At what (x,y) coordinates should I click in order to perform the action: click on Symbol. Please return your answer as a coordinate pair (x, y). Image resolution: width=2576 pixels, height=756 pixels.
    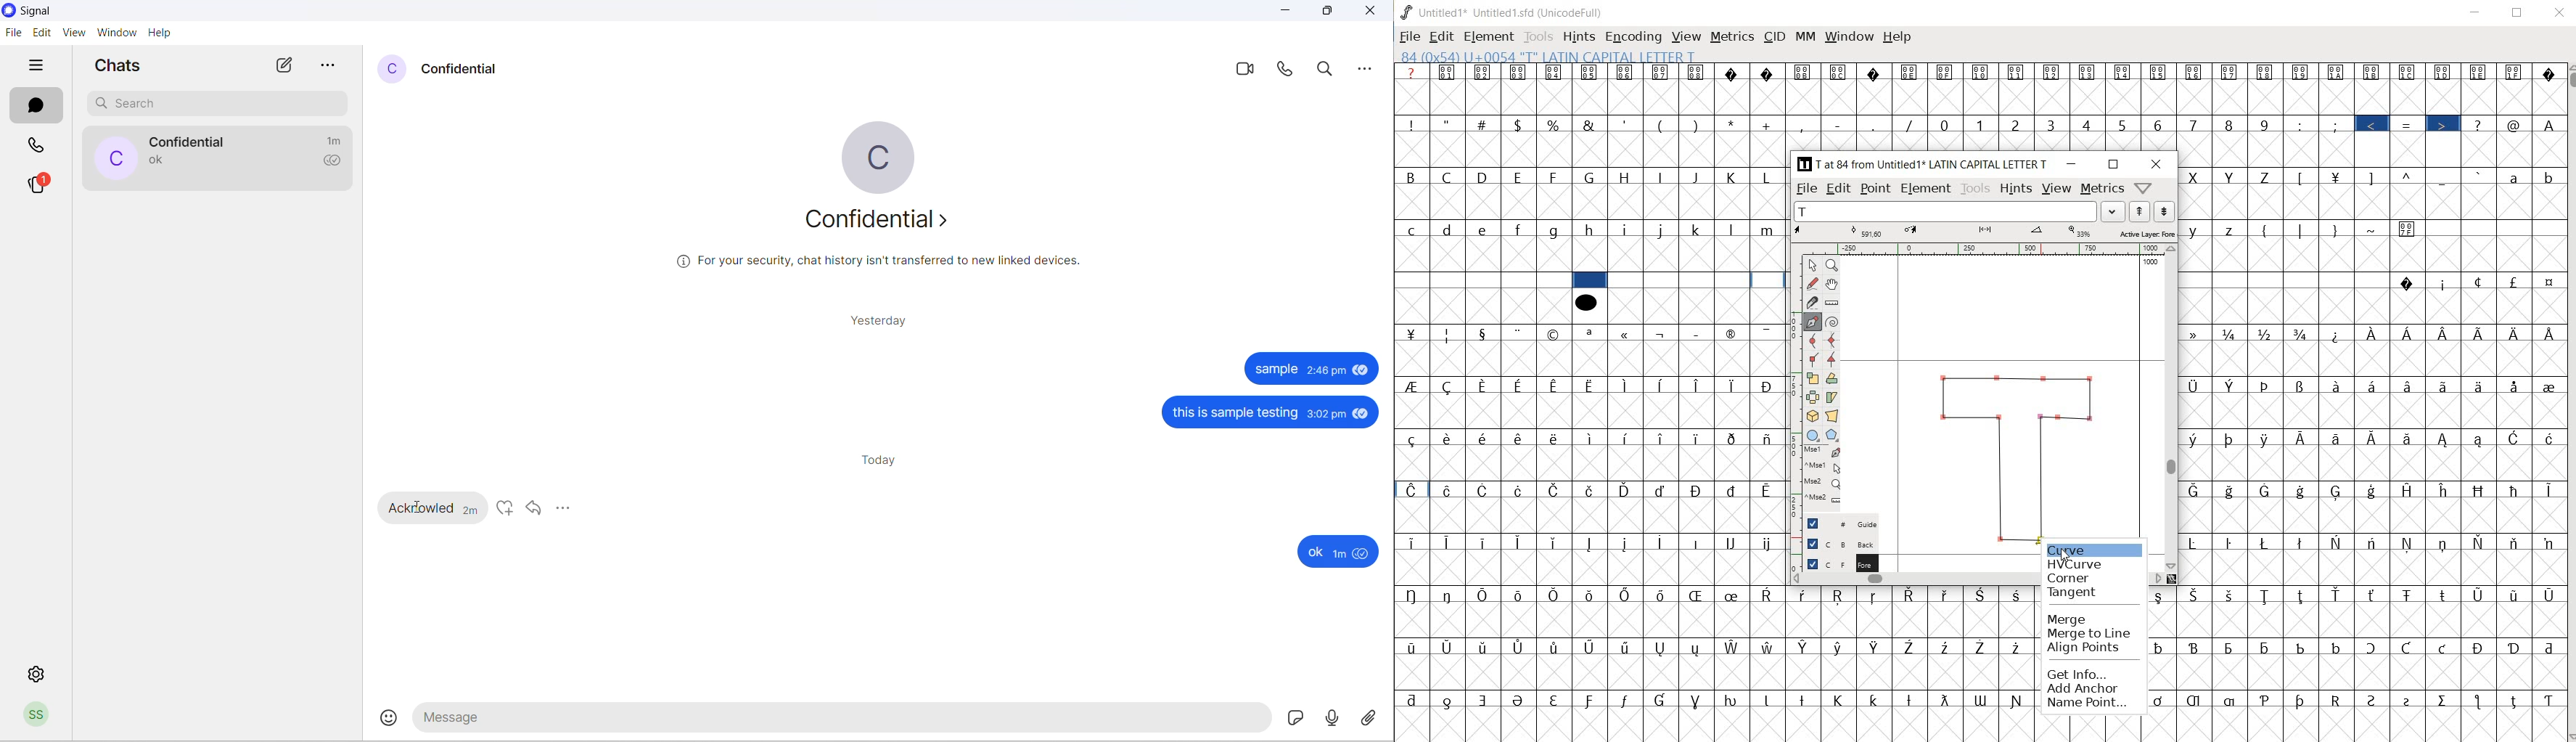
    Looking at the image, I should click on (2444, 439).